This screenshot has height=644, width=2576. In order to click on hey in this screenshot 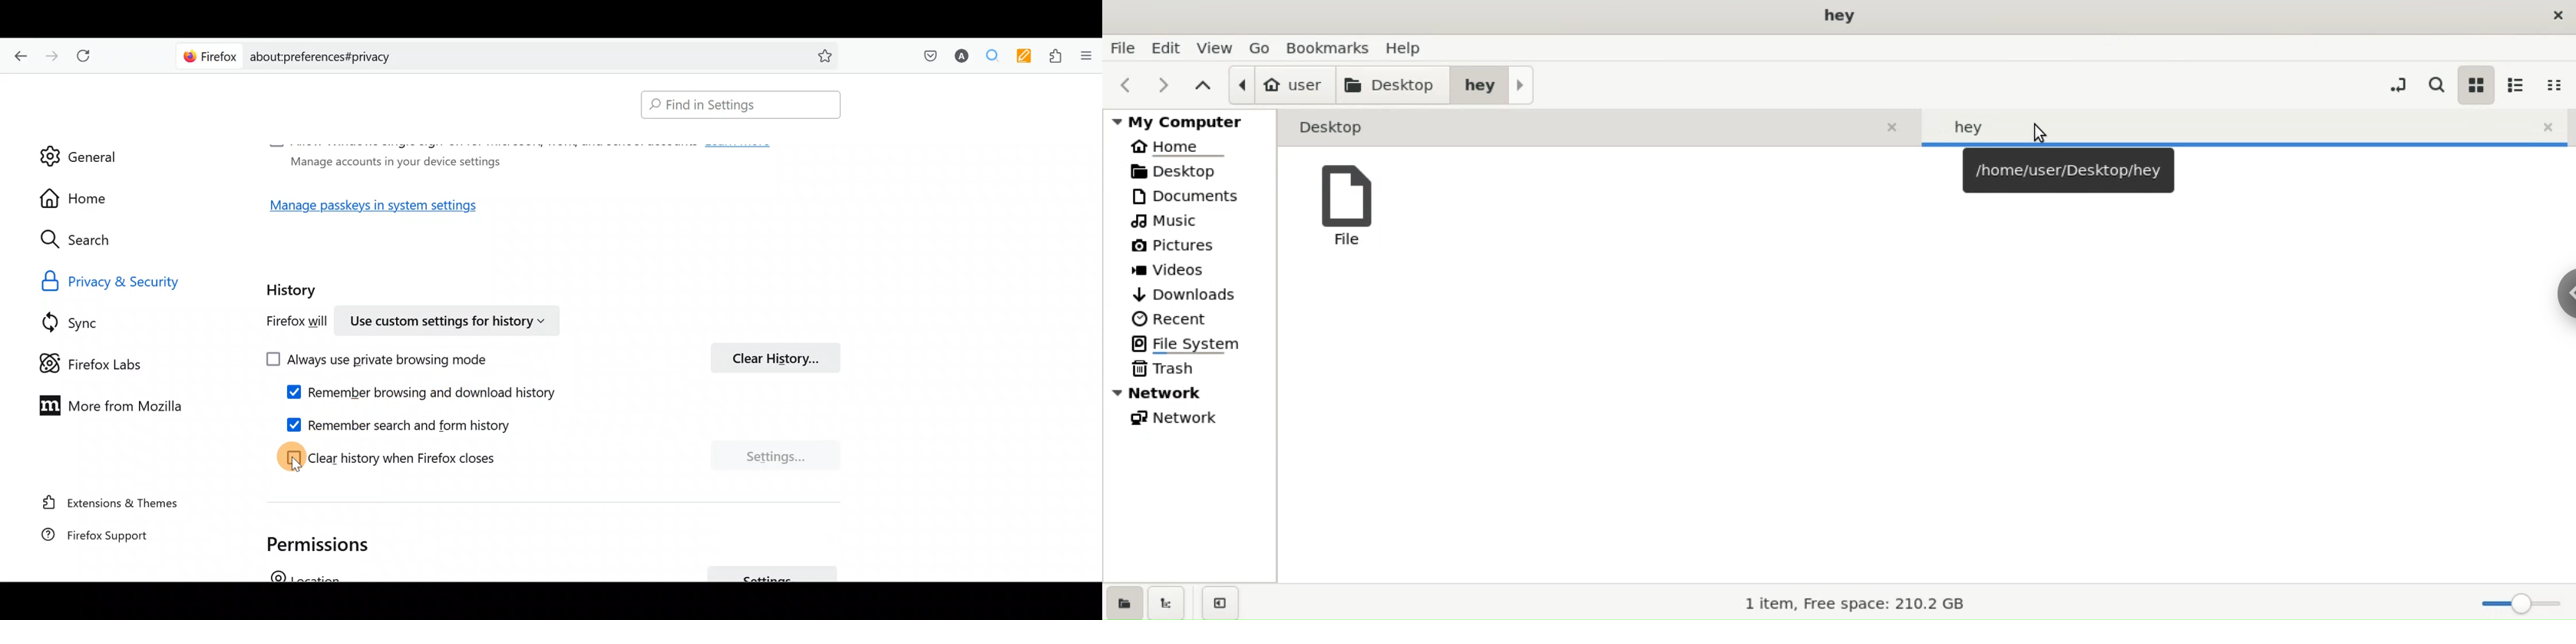, I will do `click(1494, 84)`.